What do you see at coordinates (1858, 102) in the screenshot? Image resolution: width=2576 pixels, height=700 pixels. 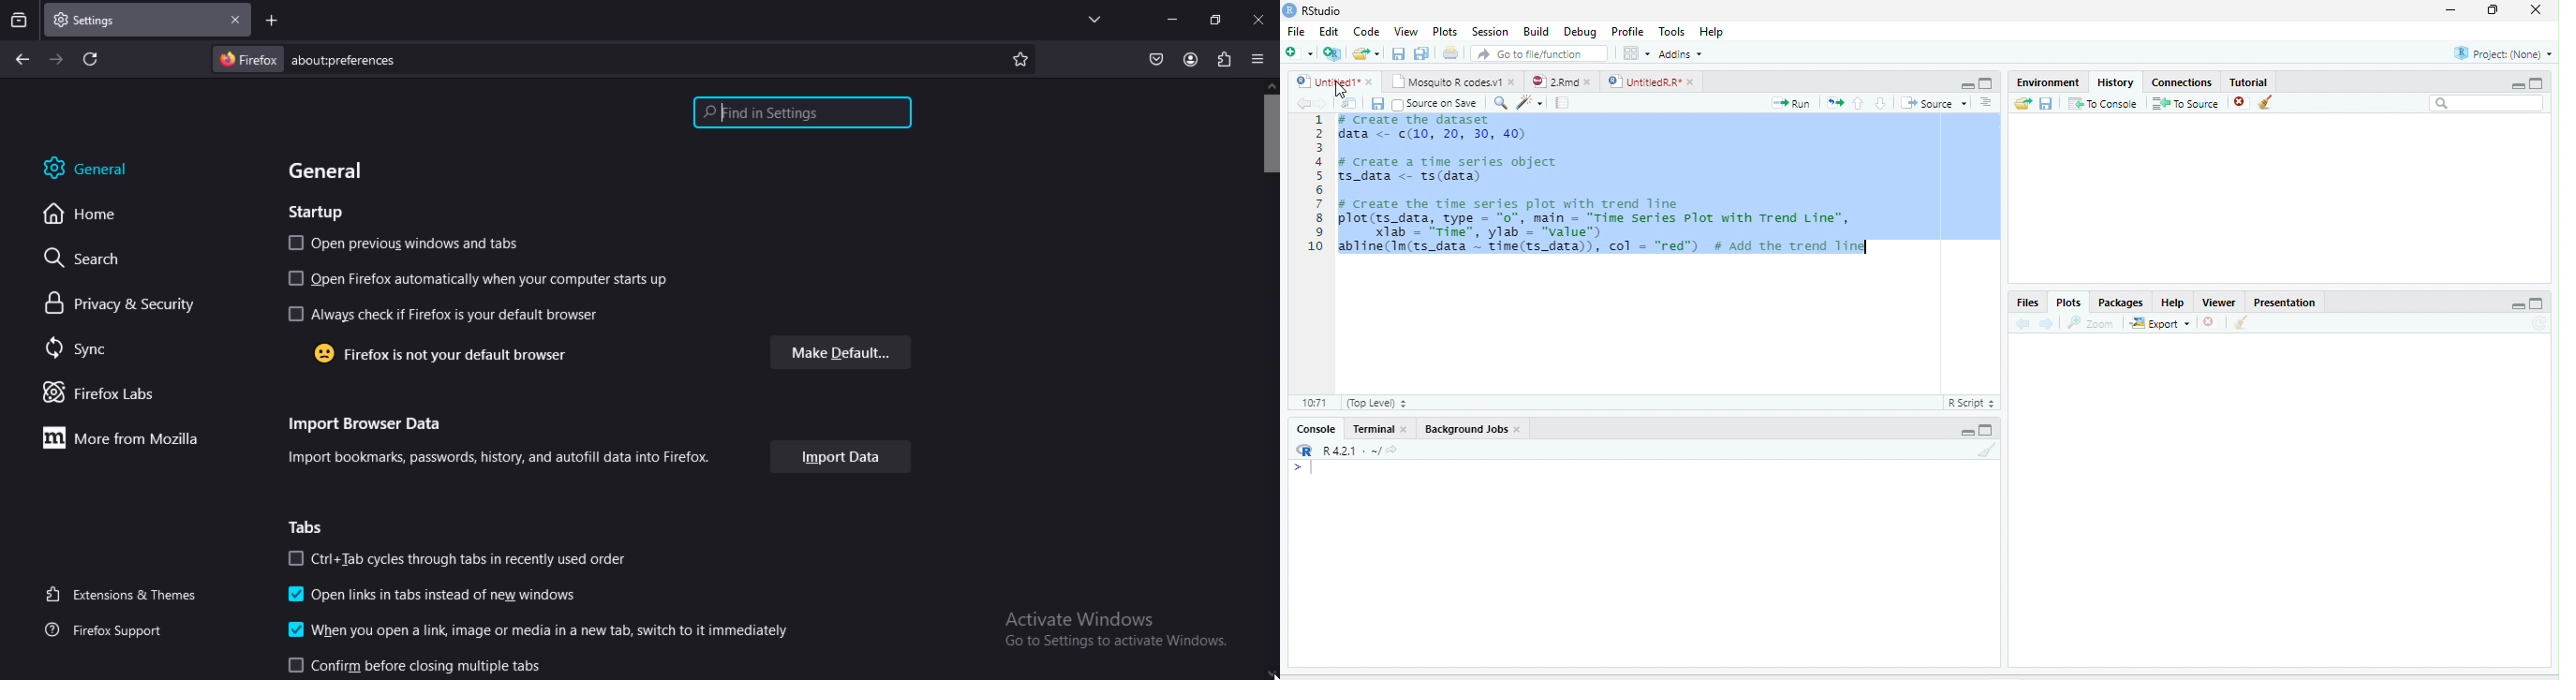 I see `Go to previous section/chunk` at bounding box center [1858, 102].